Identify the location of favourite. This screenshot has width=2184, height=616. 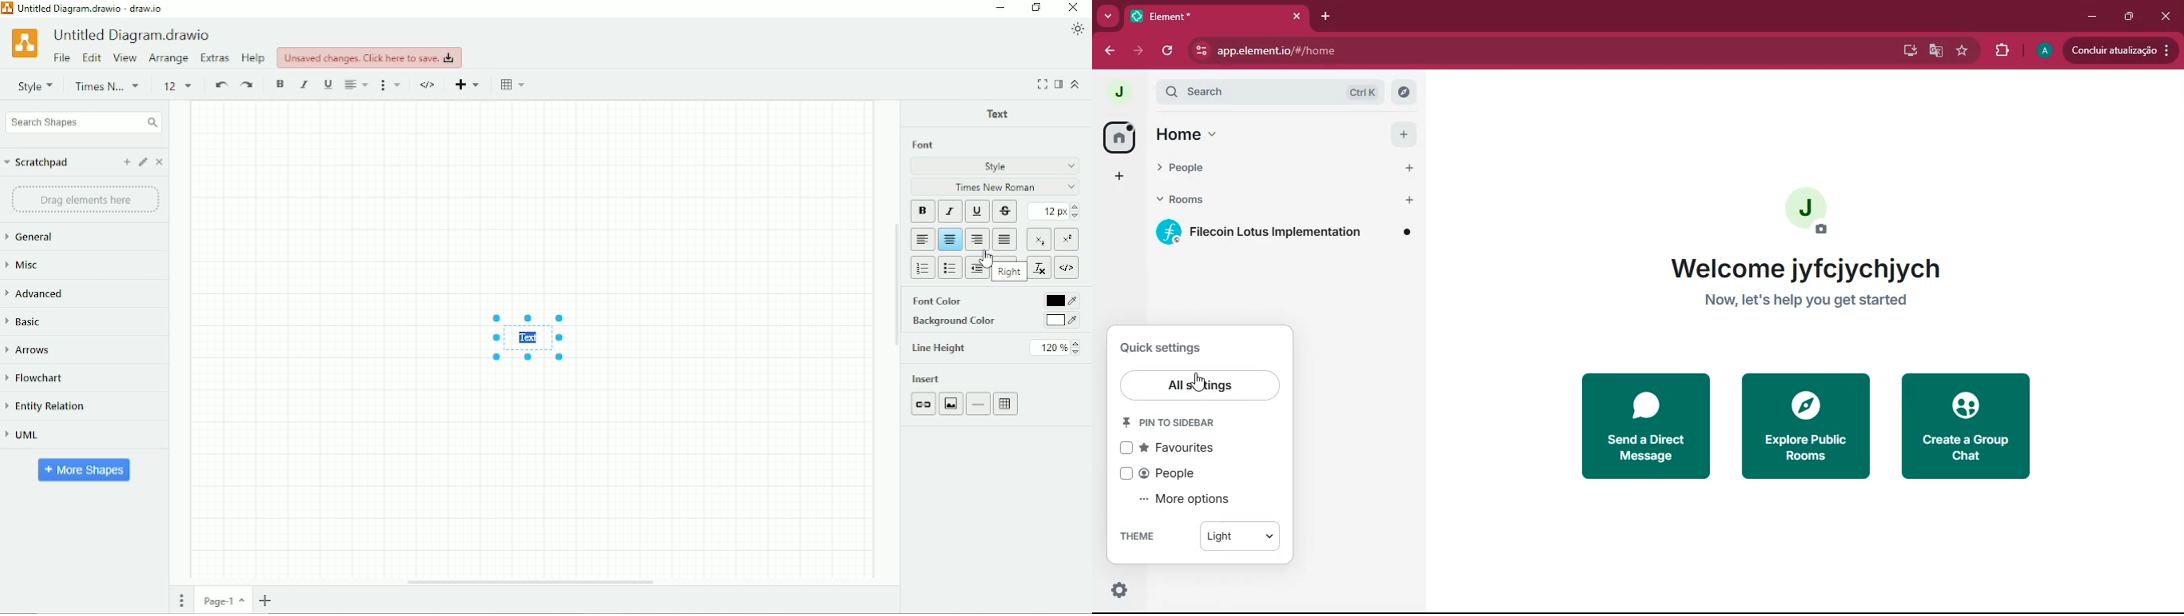
(1961, 50).